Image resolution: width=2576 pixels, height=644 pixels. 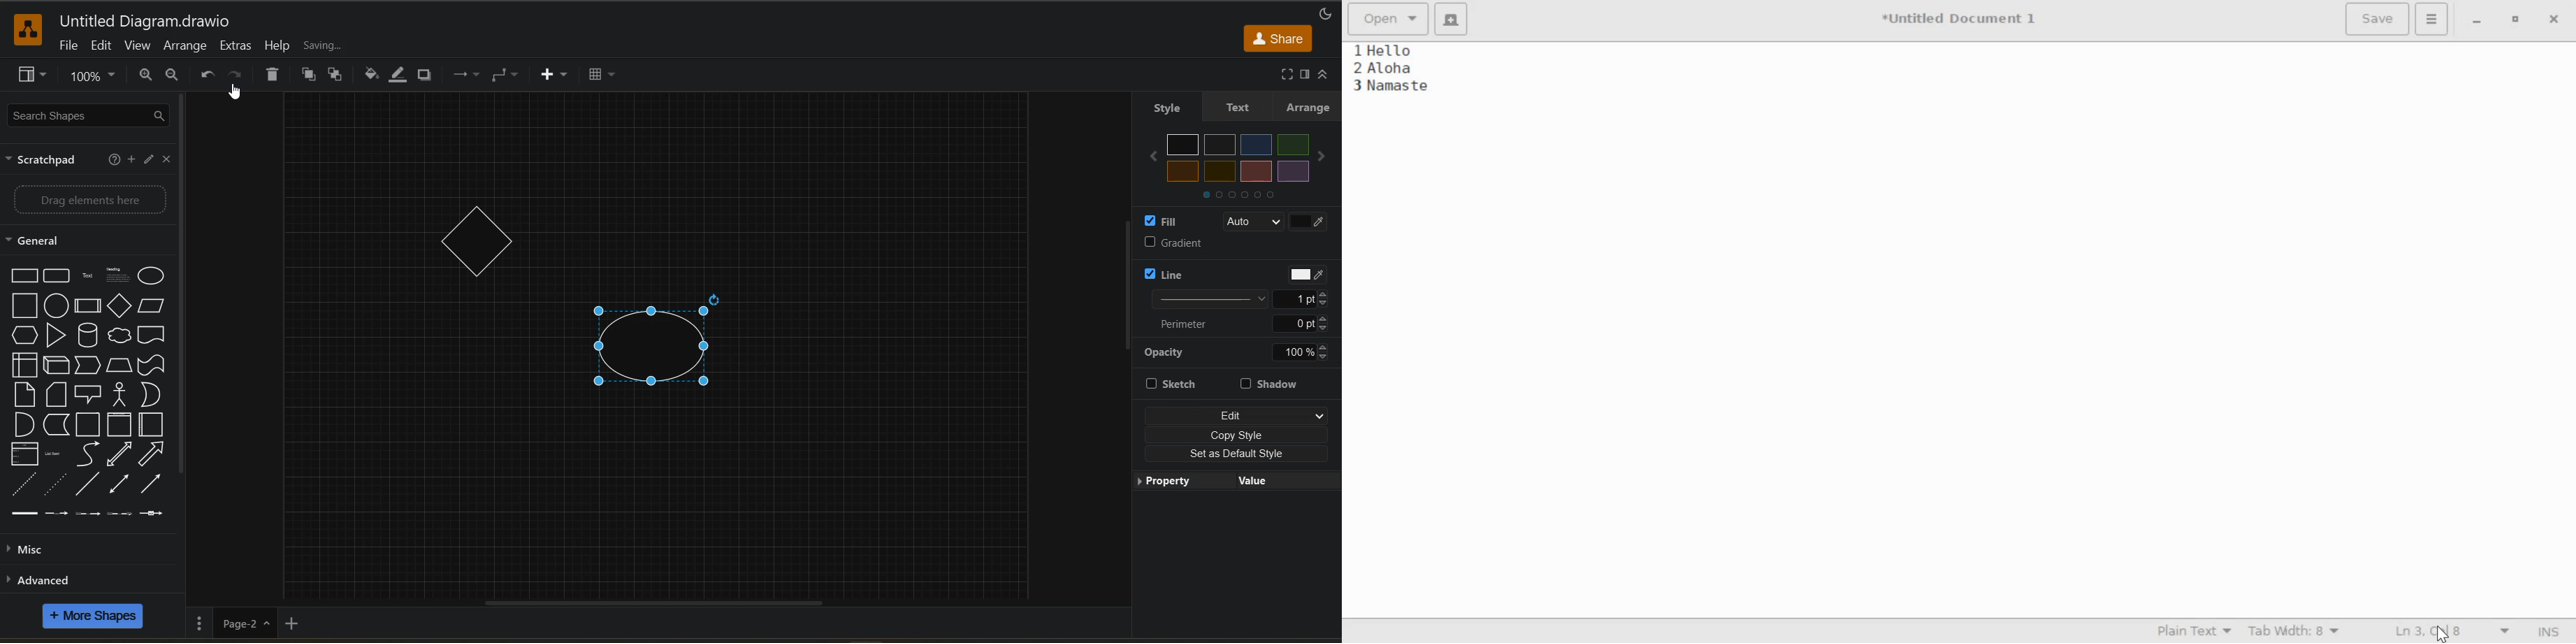 I want to click on and, so click(x=23, y=426).